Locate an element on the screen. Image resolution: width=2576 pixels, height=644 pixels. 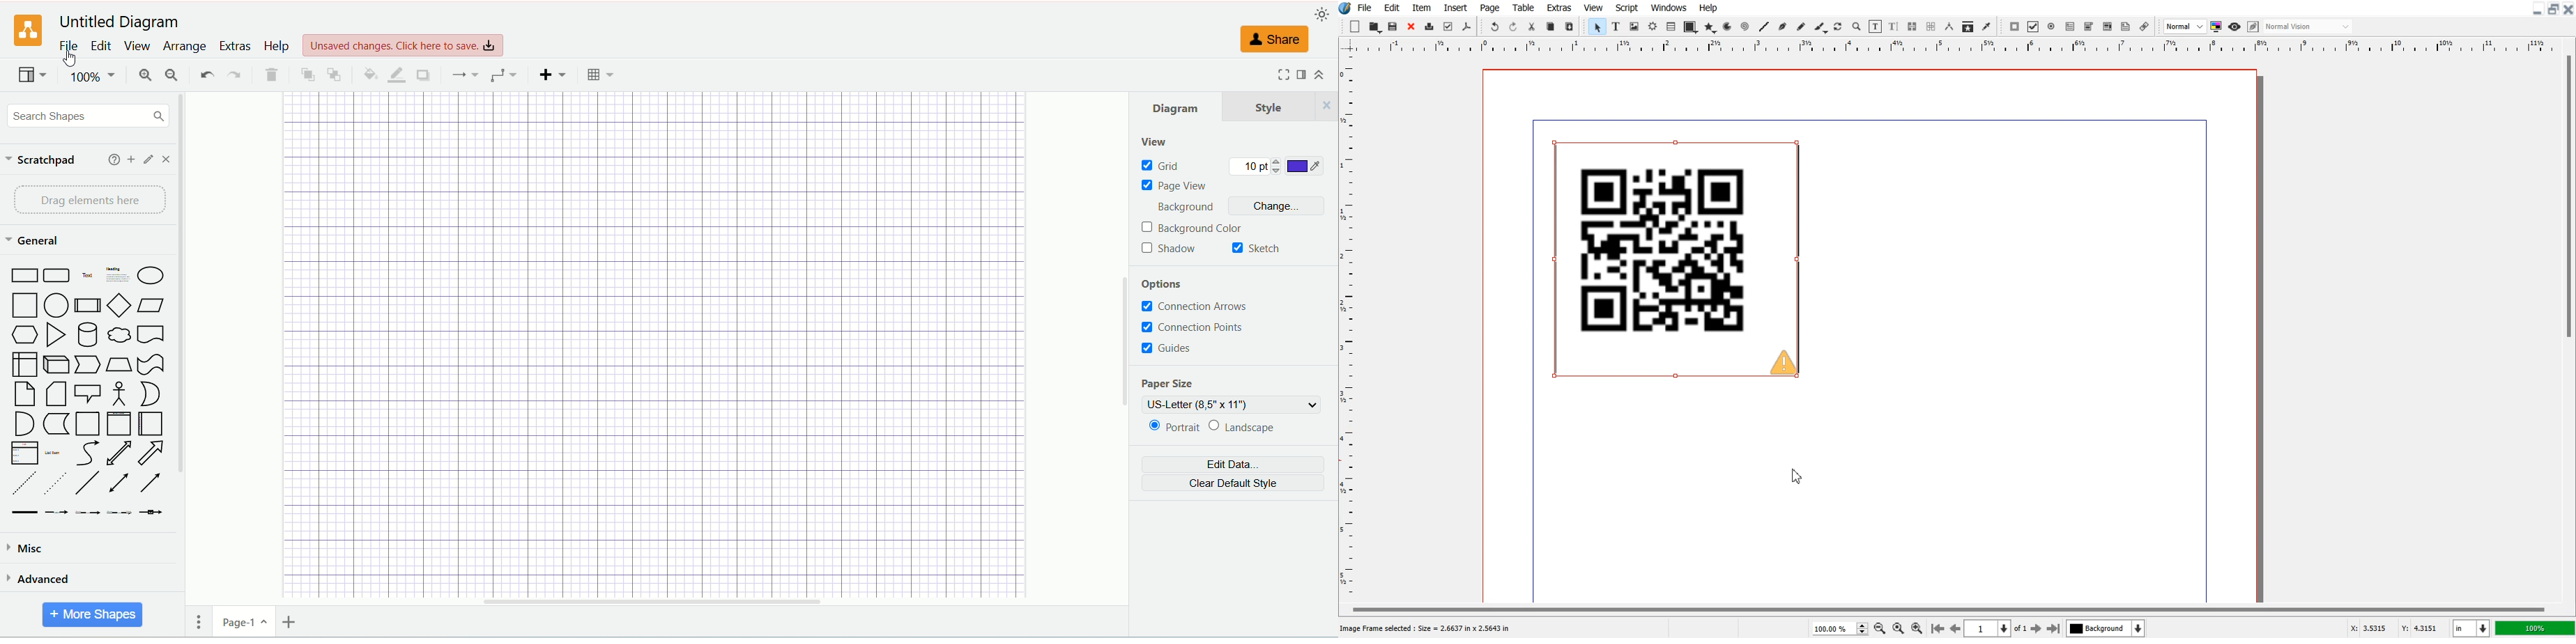
Text is located at coordinates (88, 277).